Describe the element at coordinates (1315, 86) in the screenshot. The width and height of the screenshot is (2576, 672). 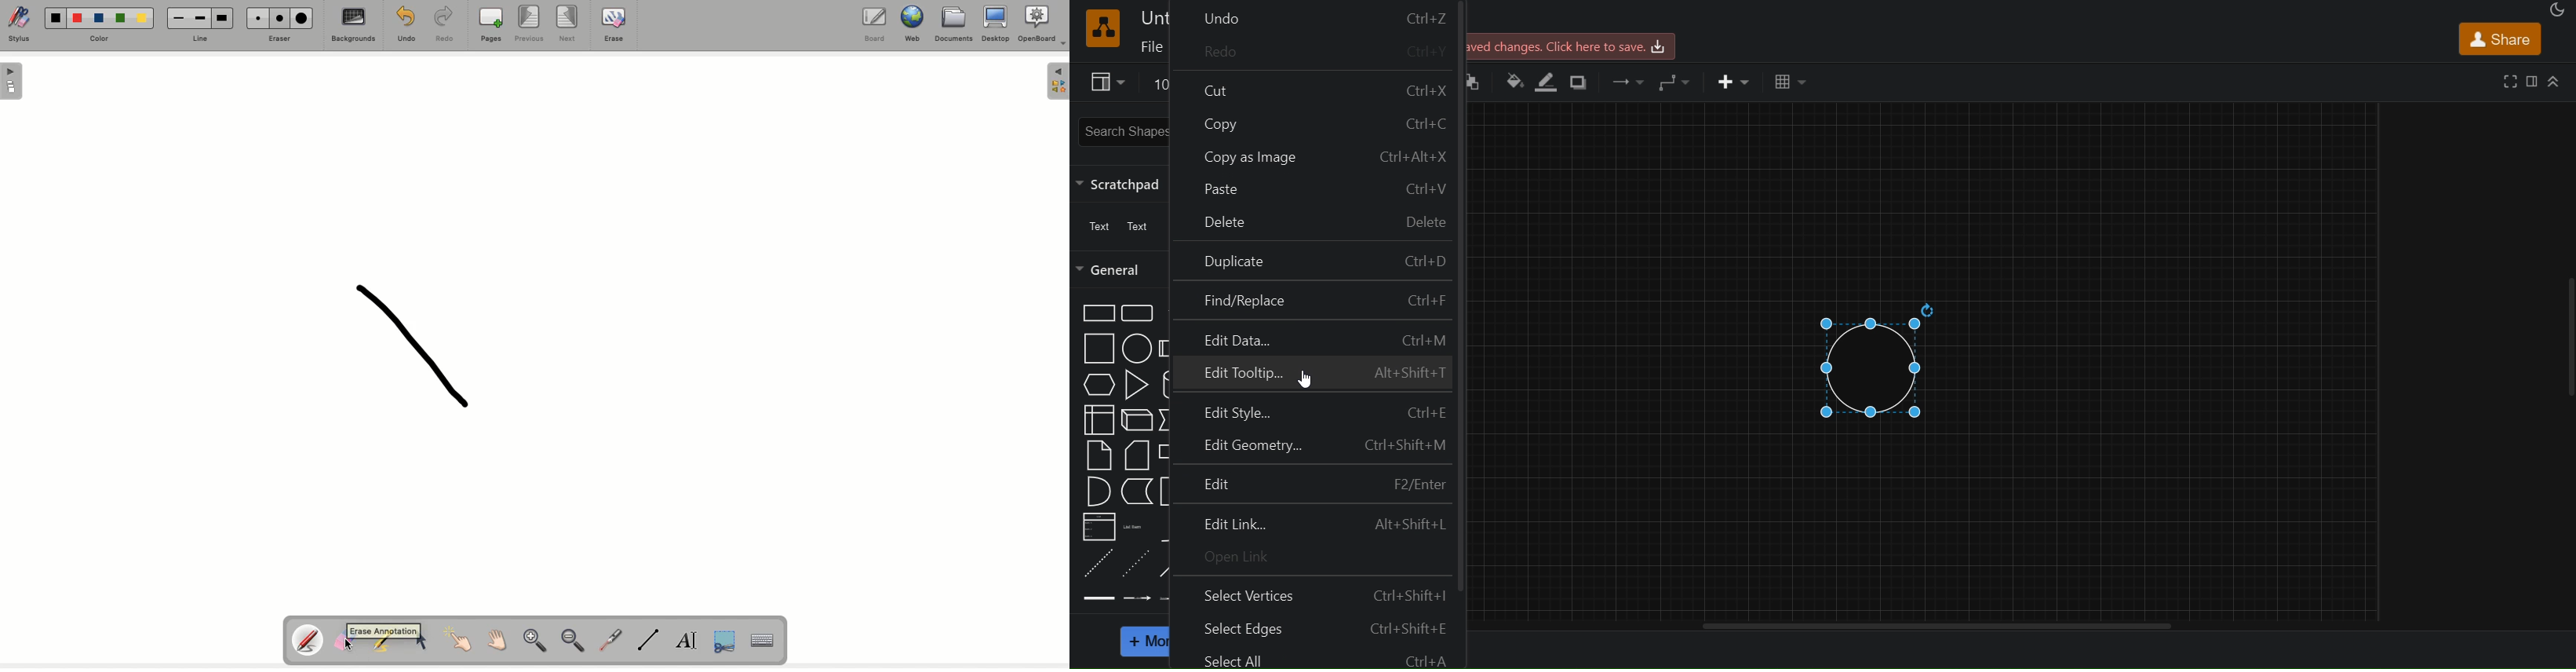
I see `cut` at that location.